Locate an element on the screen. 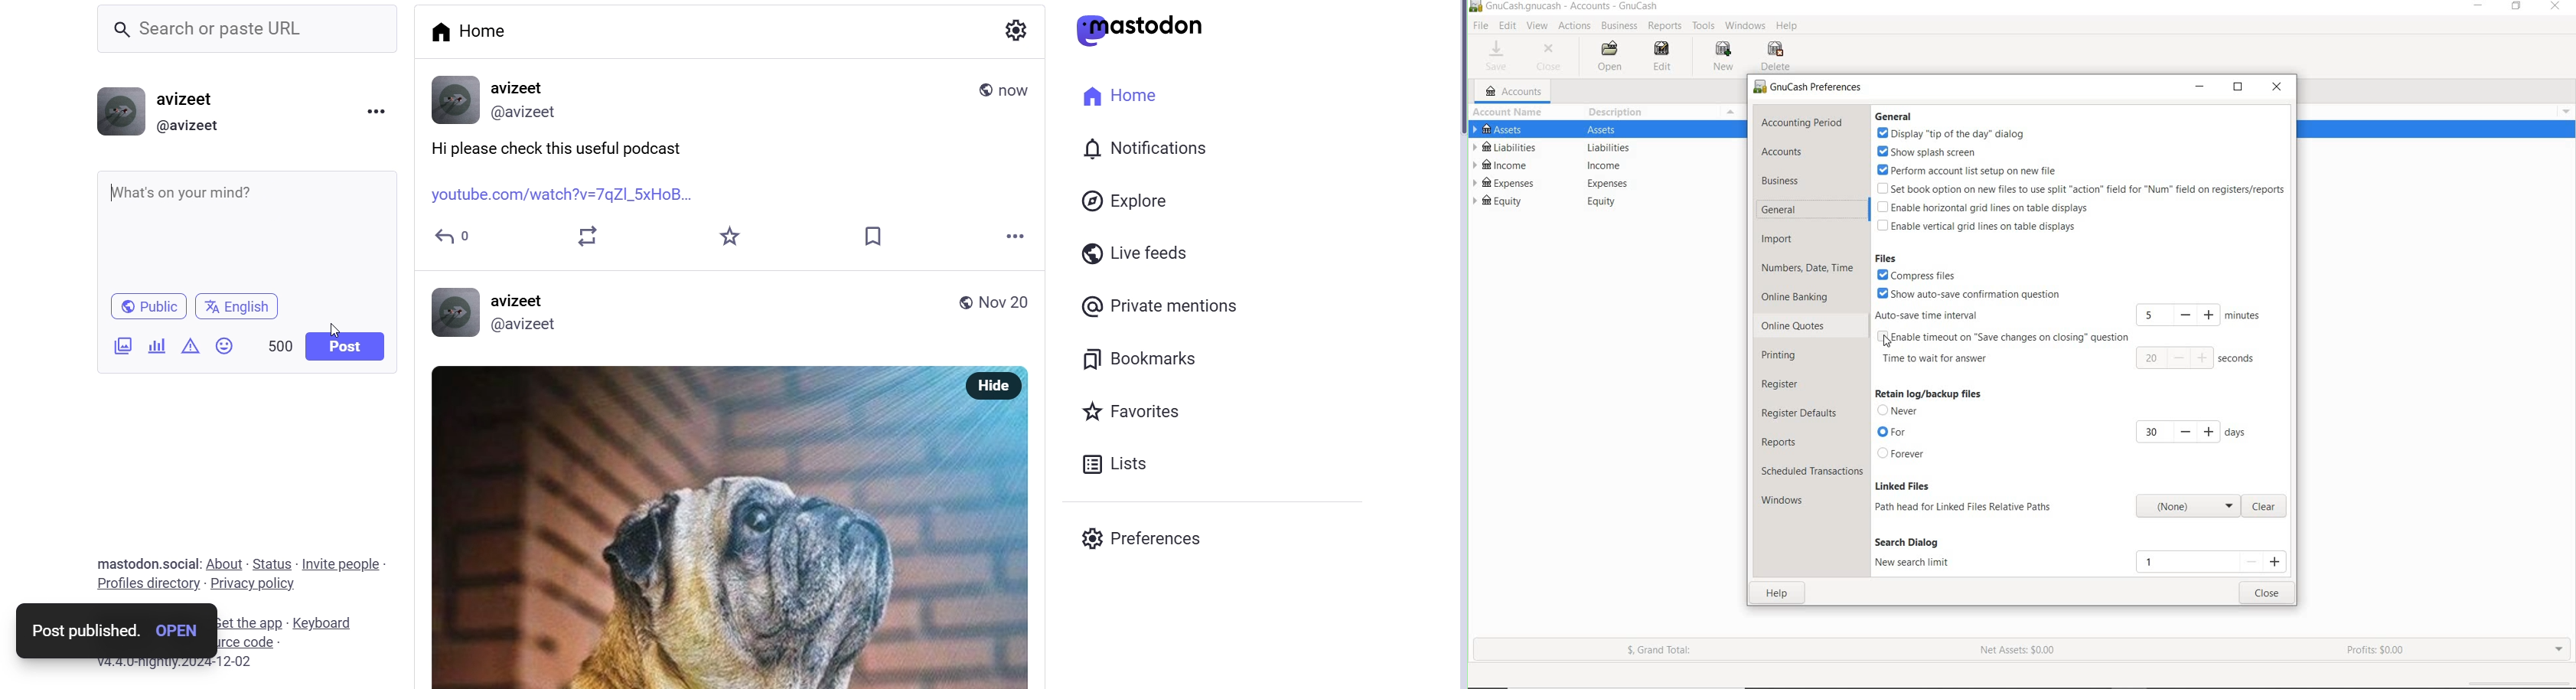  add poll is located at coordinates (156, 344).